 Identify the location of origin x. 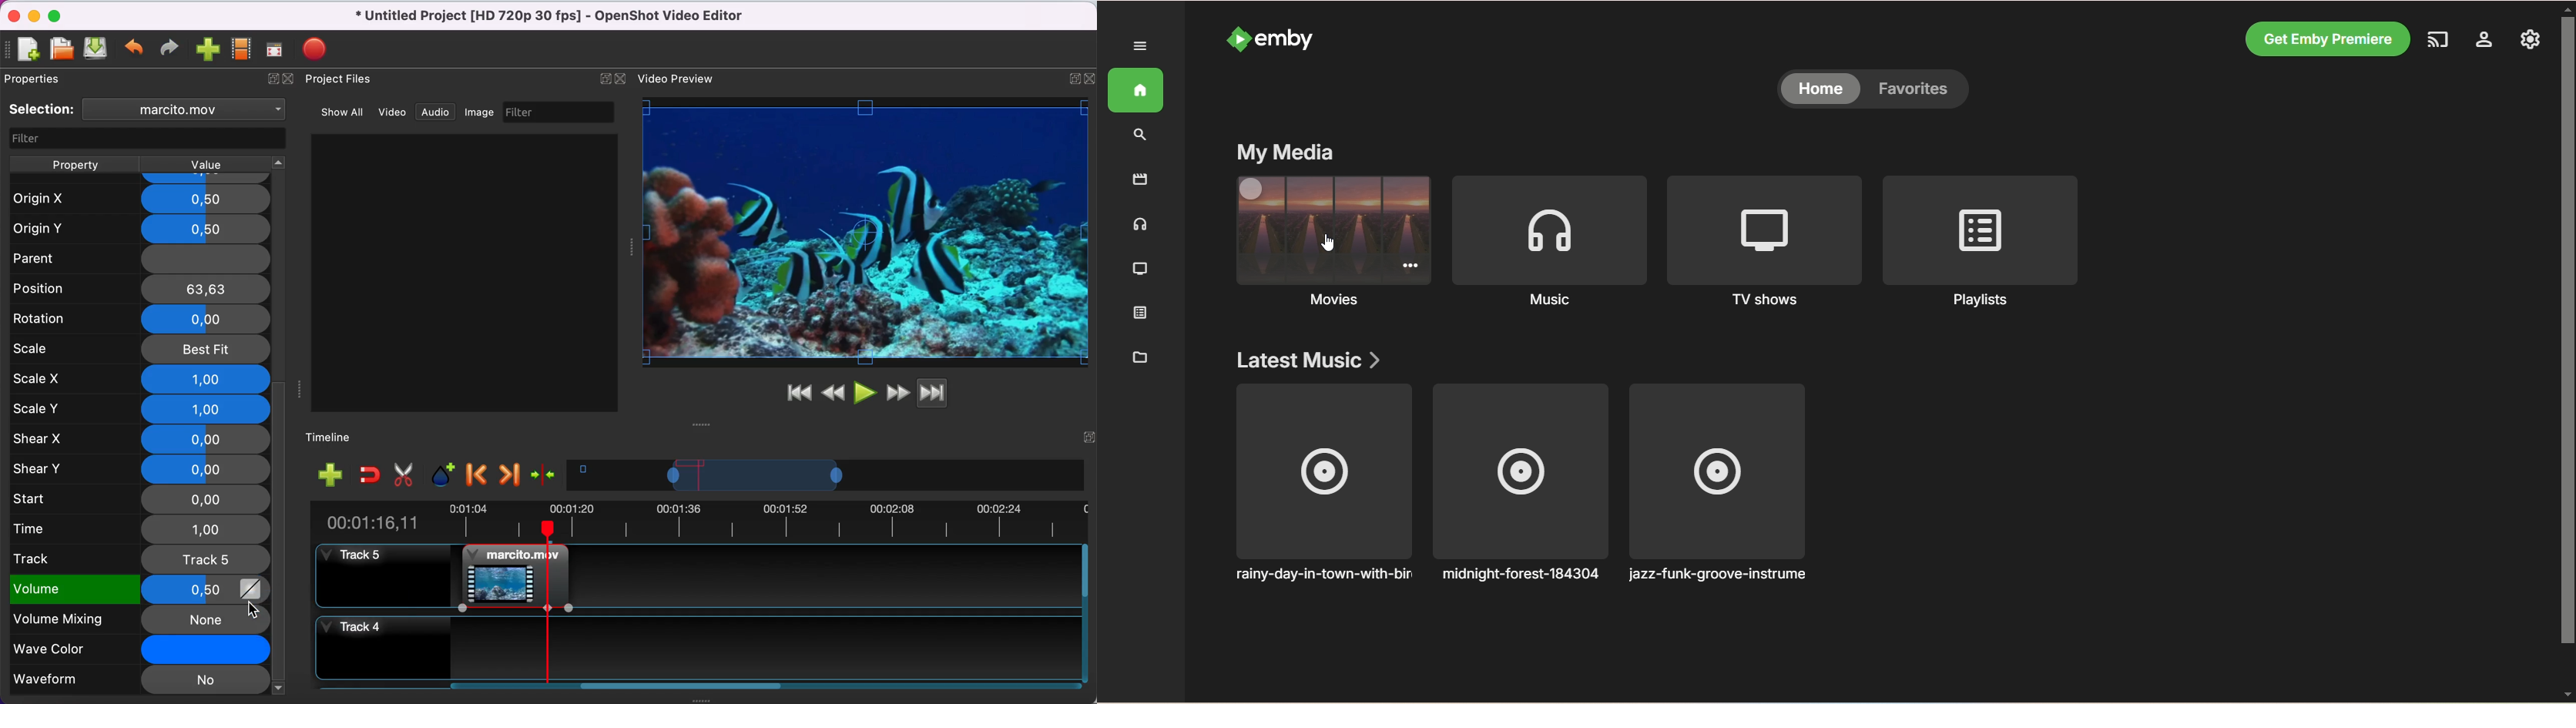
(137, 195).